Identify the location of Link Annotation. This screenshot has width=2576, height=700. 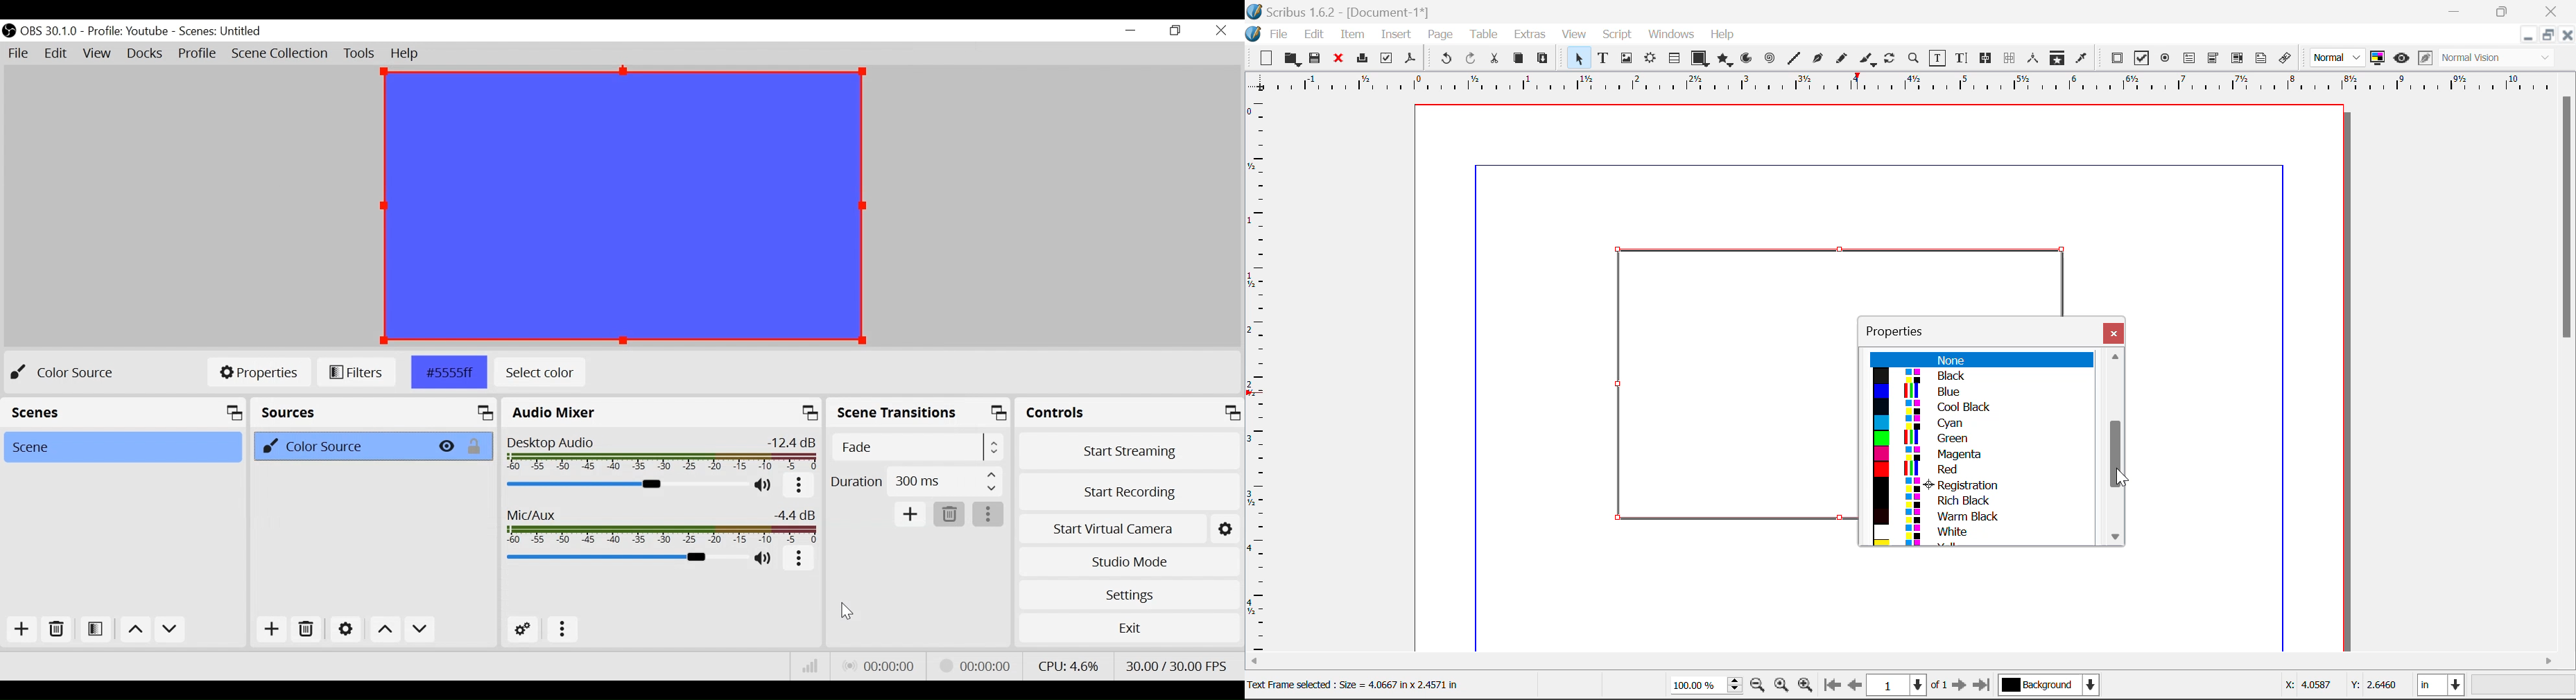
(2284, 58).